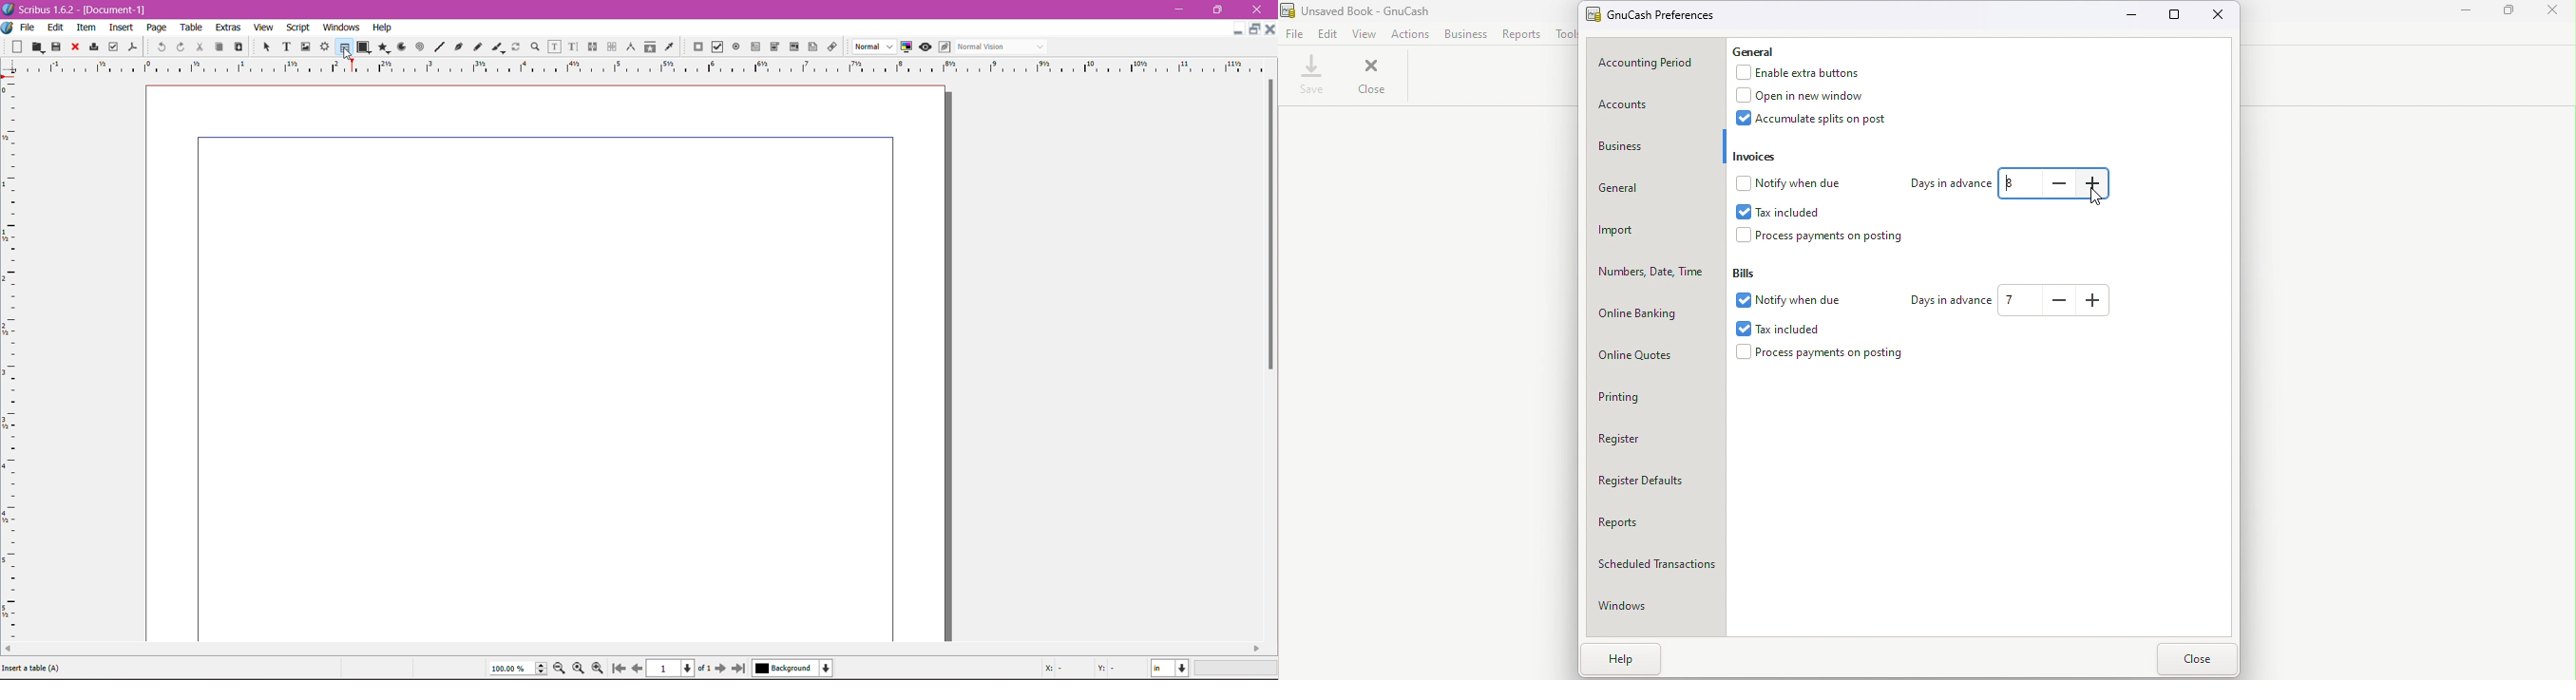  Describe the element at coordinates (518, 669) in the screenshot. I see `100.00 %` at that location.